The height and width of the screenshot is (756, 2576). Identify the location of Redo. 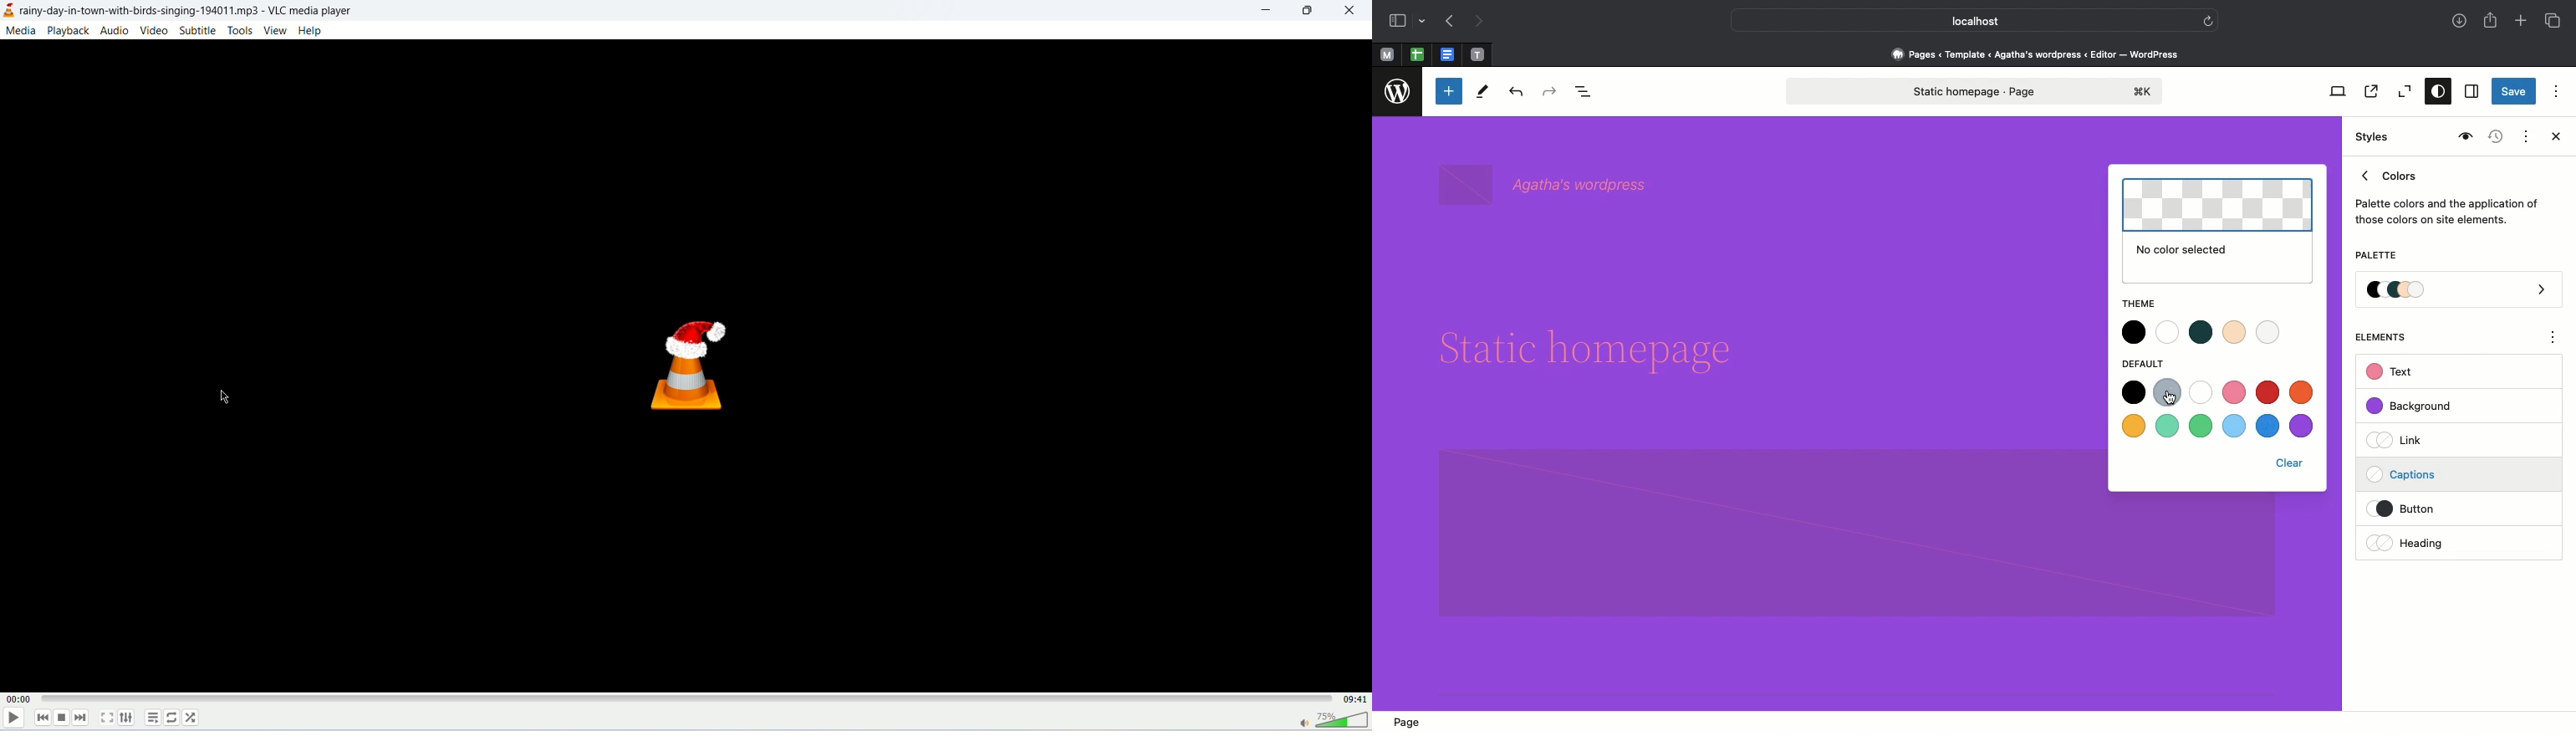
(1552, 92).